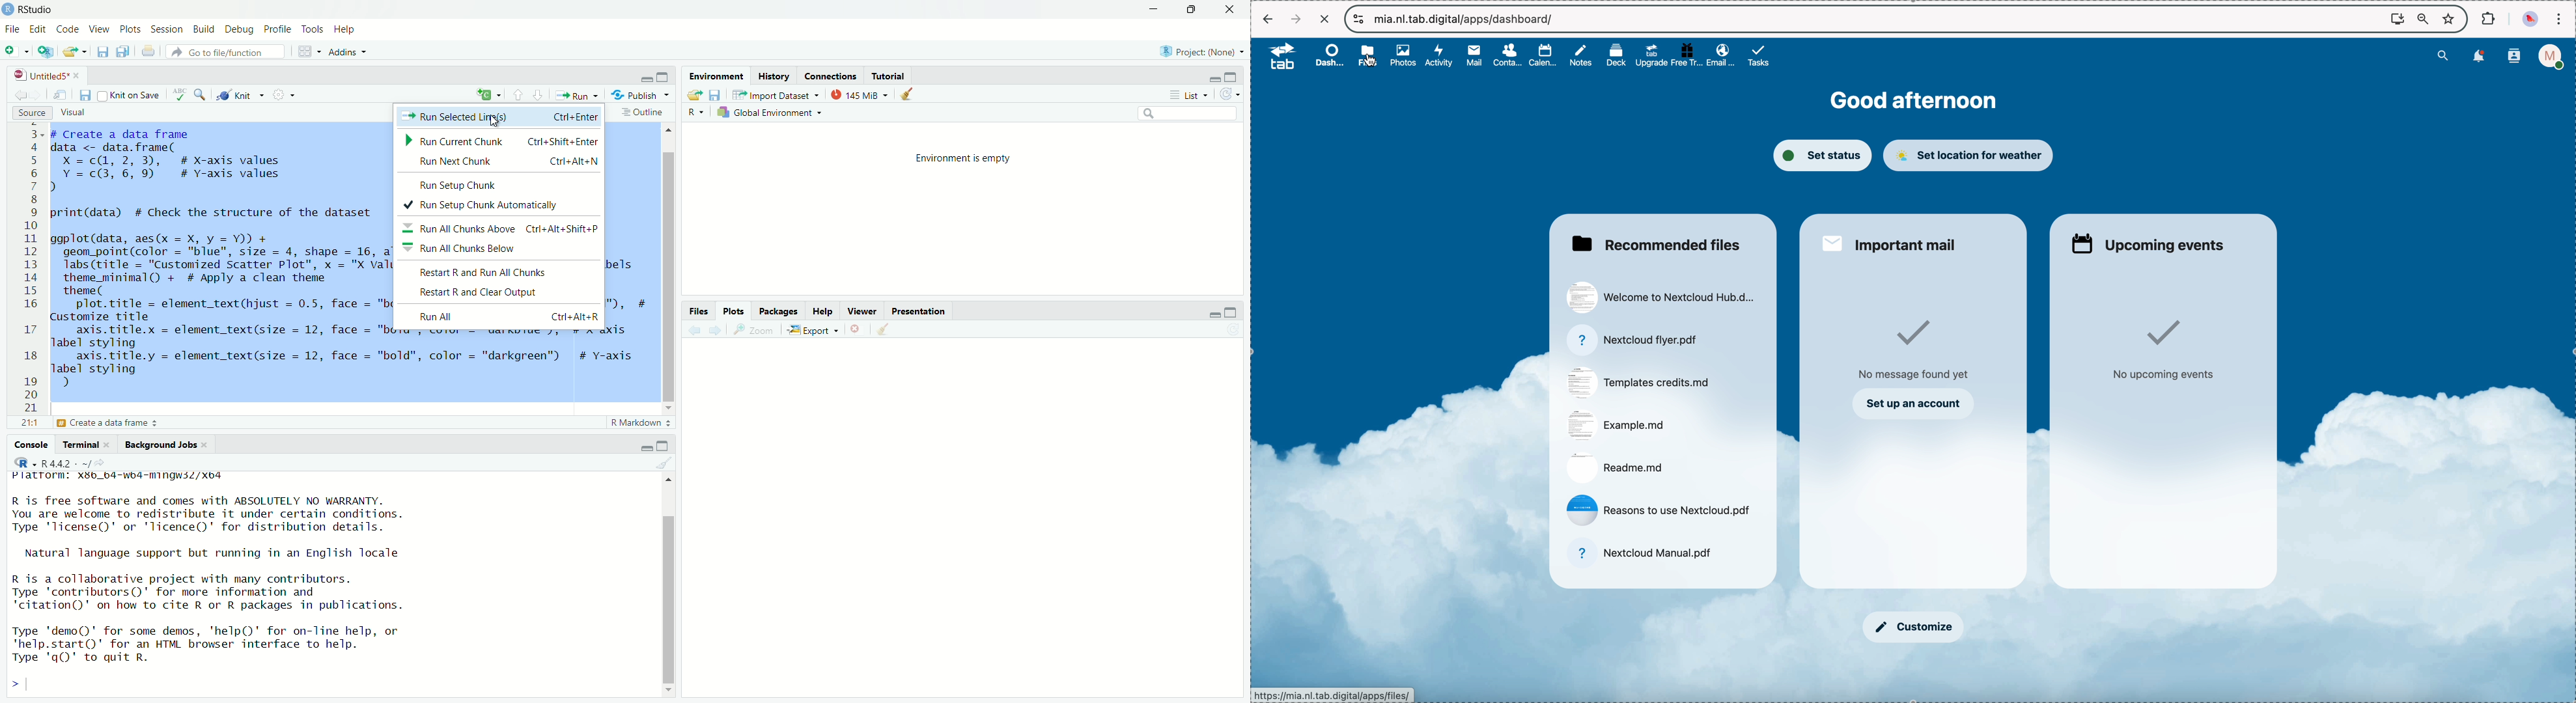  Describe the element at coordinates (863, 95) in the screenshot. I see `145Mb used by the R session` at that location.